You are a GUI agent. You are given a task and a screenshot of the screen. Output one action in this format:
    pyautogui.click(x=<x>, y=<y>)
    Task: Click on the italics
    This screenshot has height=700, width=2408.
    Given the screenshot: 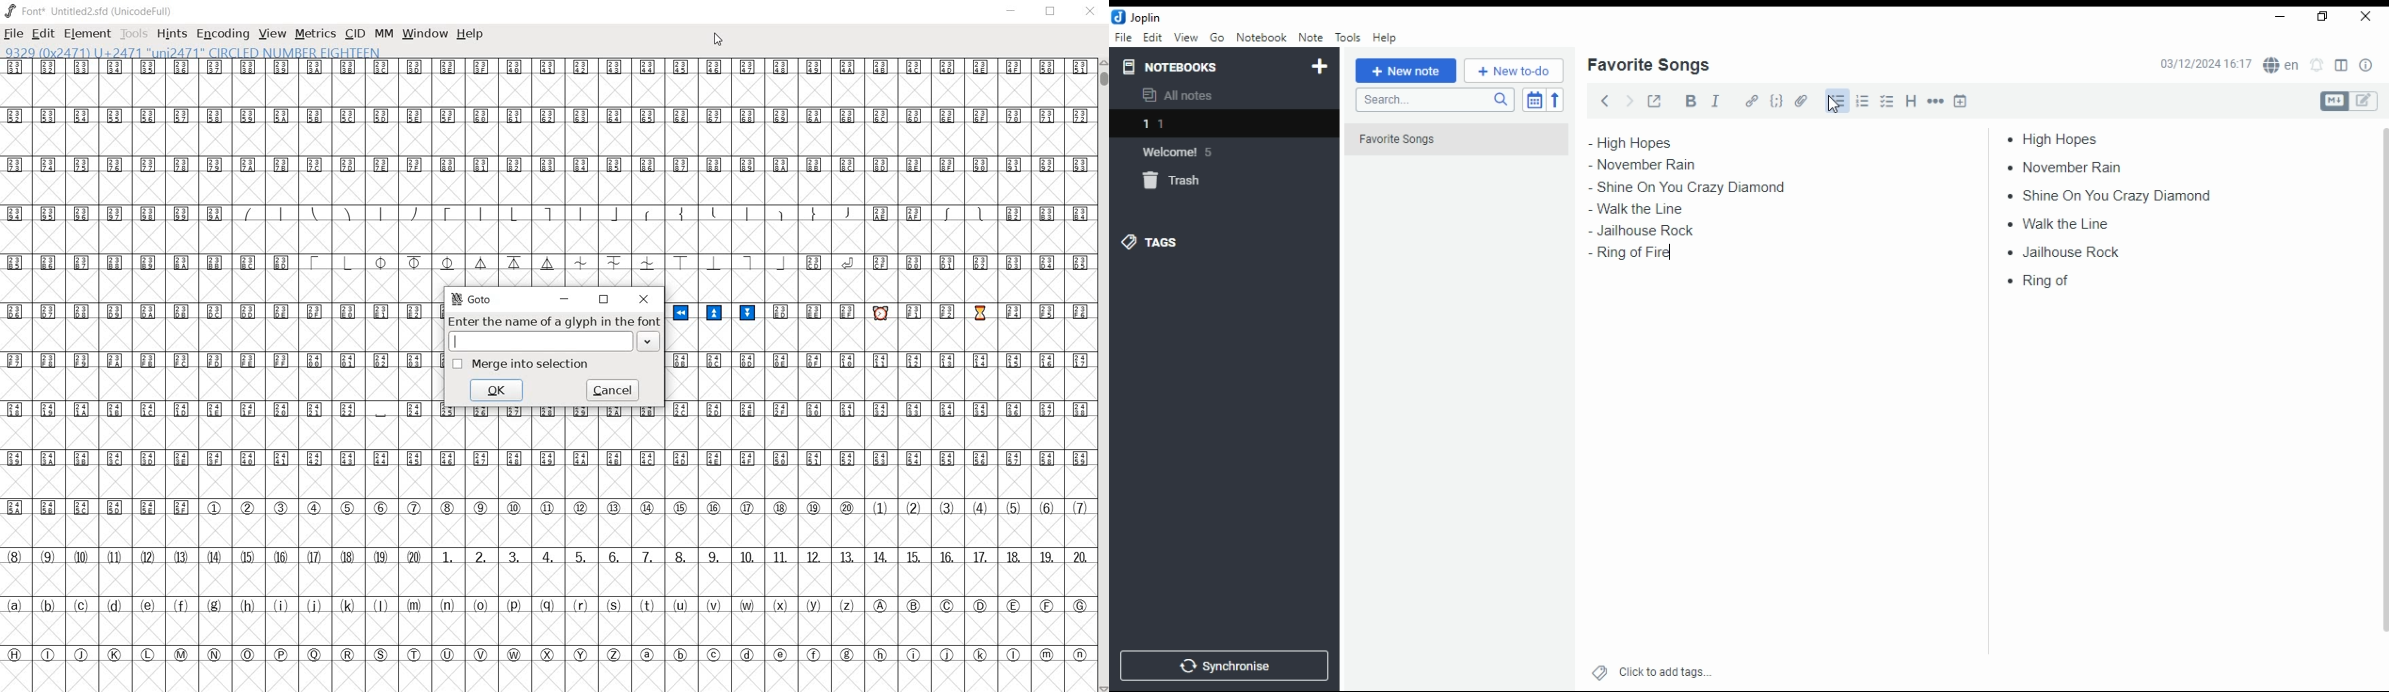 What is the action you would take?
    pyautogui.click(x=1715, y=100)
    